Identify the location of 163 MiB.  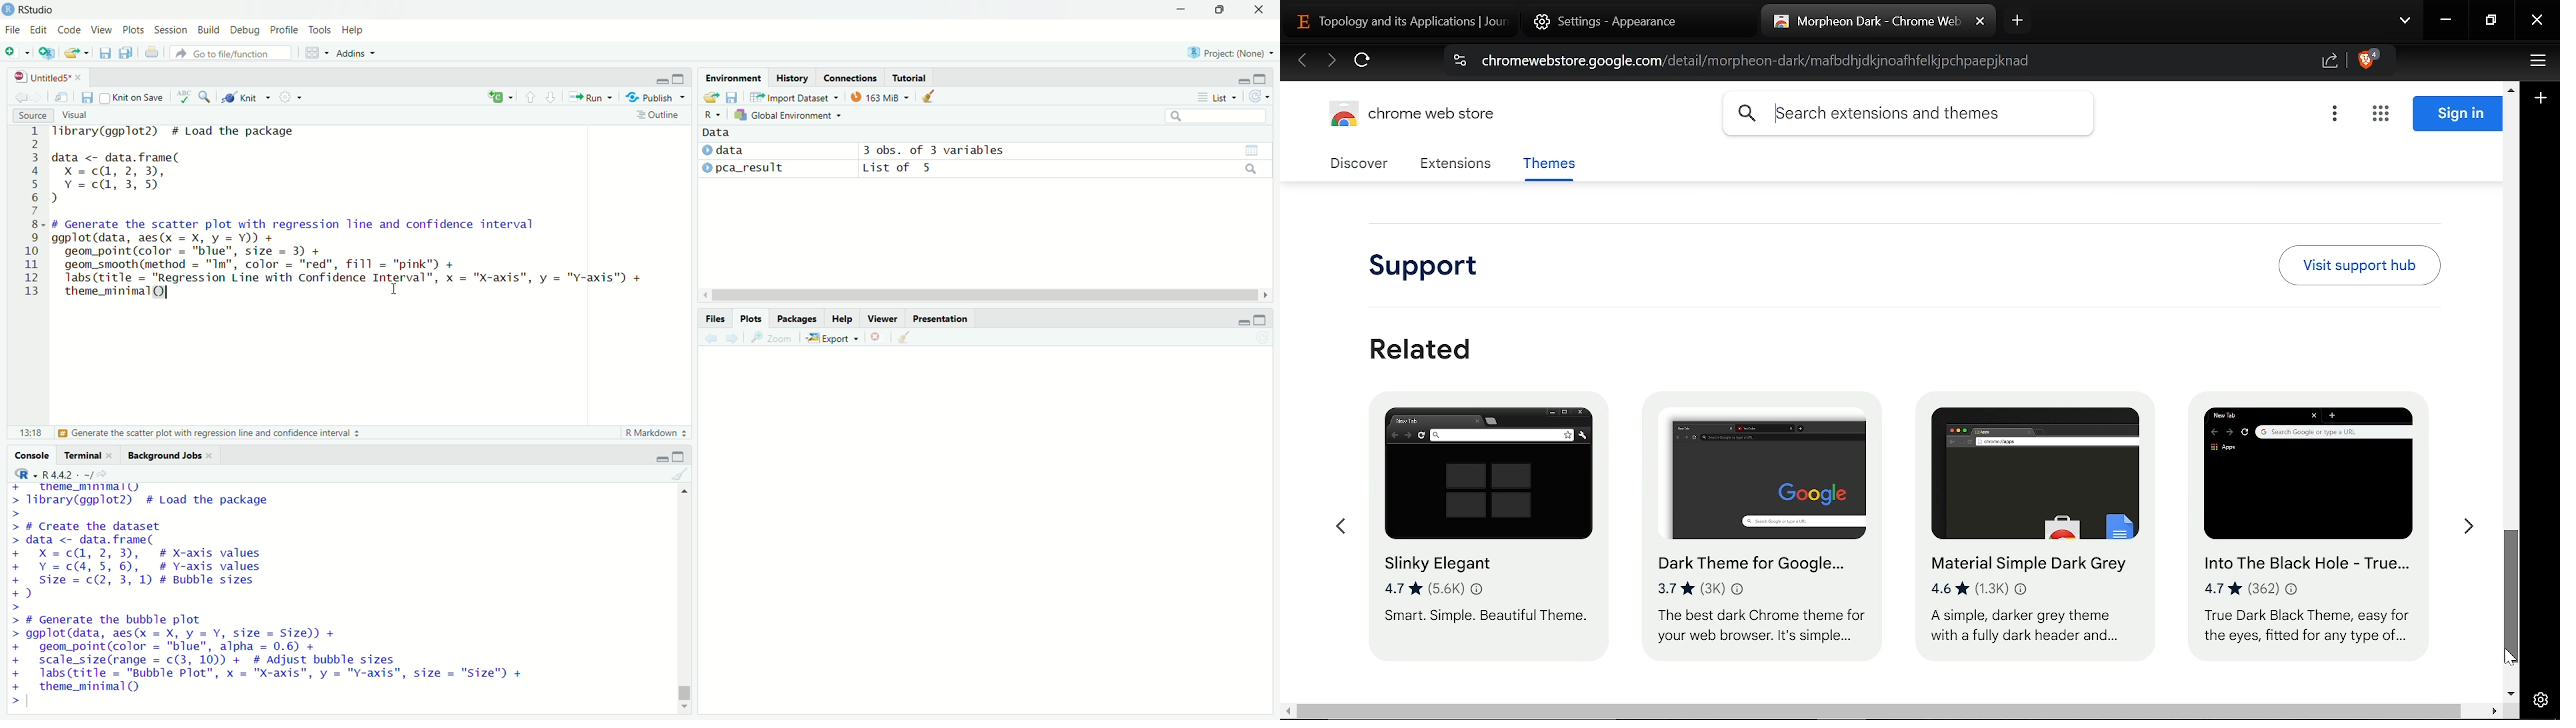
(879, 96).